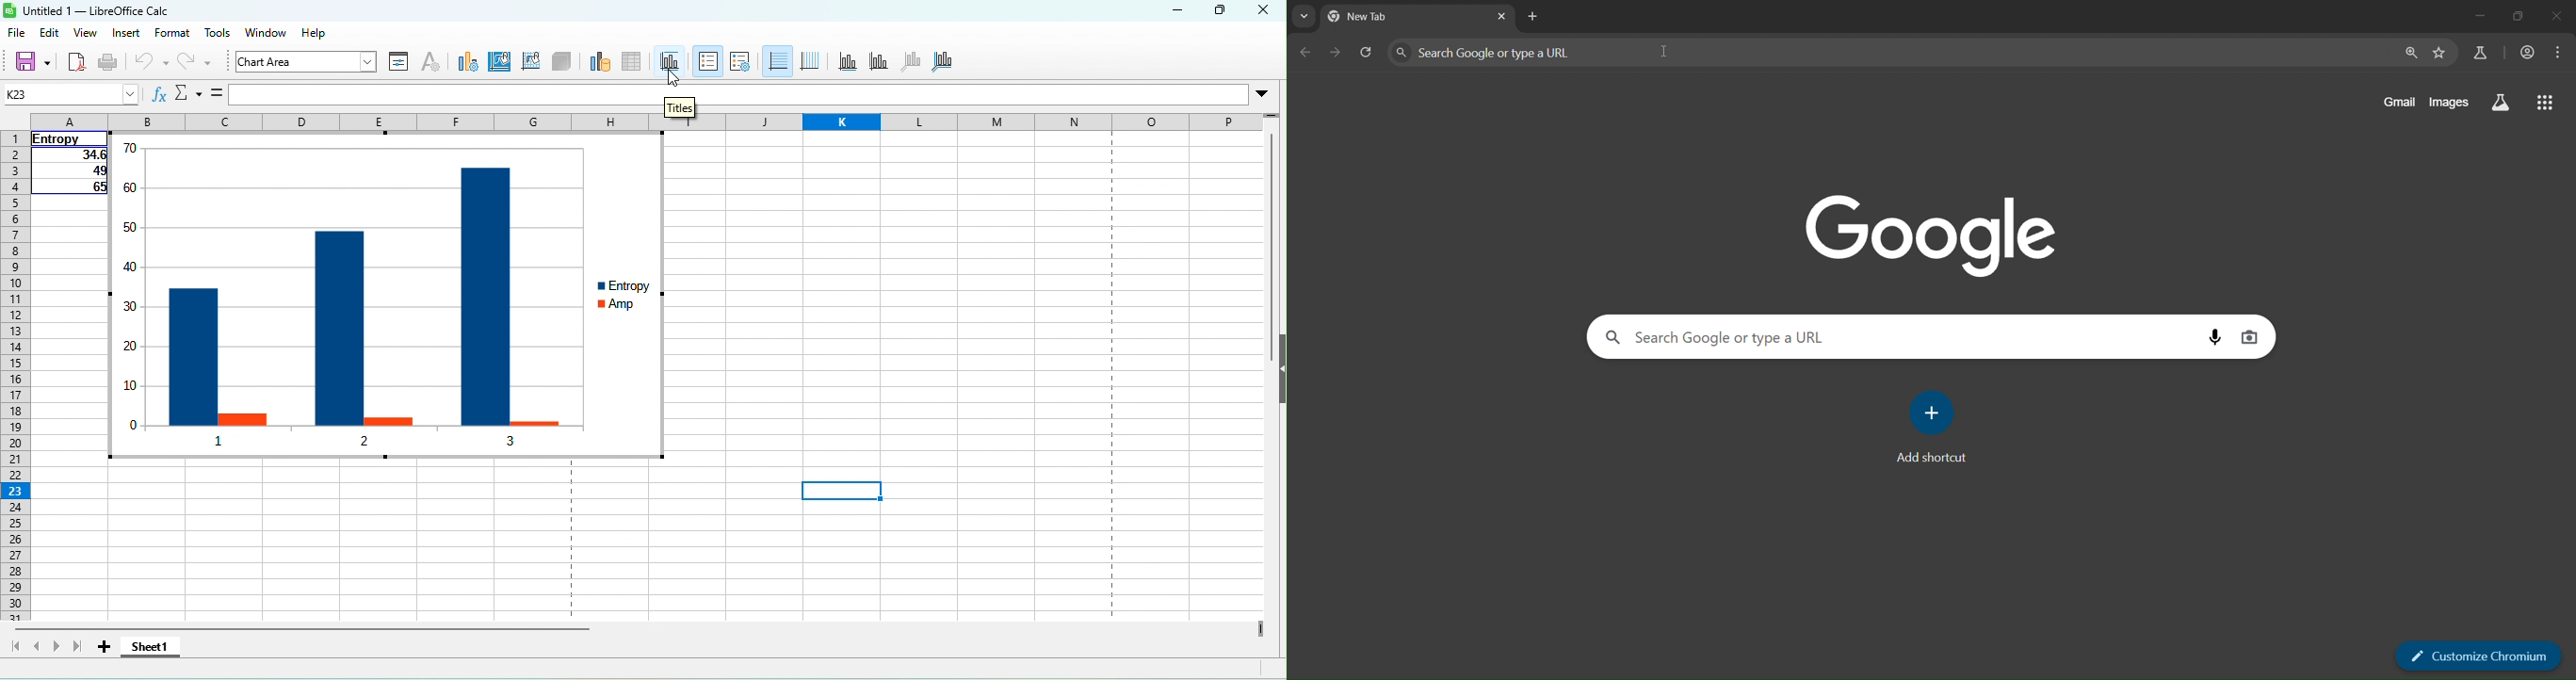 The width and height of the screenshot is (2576, 700). Describe the element at coordinates (484, 296) in the screenshot. I see `entropy 3` at that location.